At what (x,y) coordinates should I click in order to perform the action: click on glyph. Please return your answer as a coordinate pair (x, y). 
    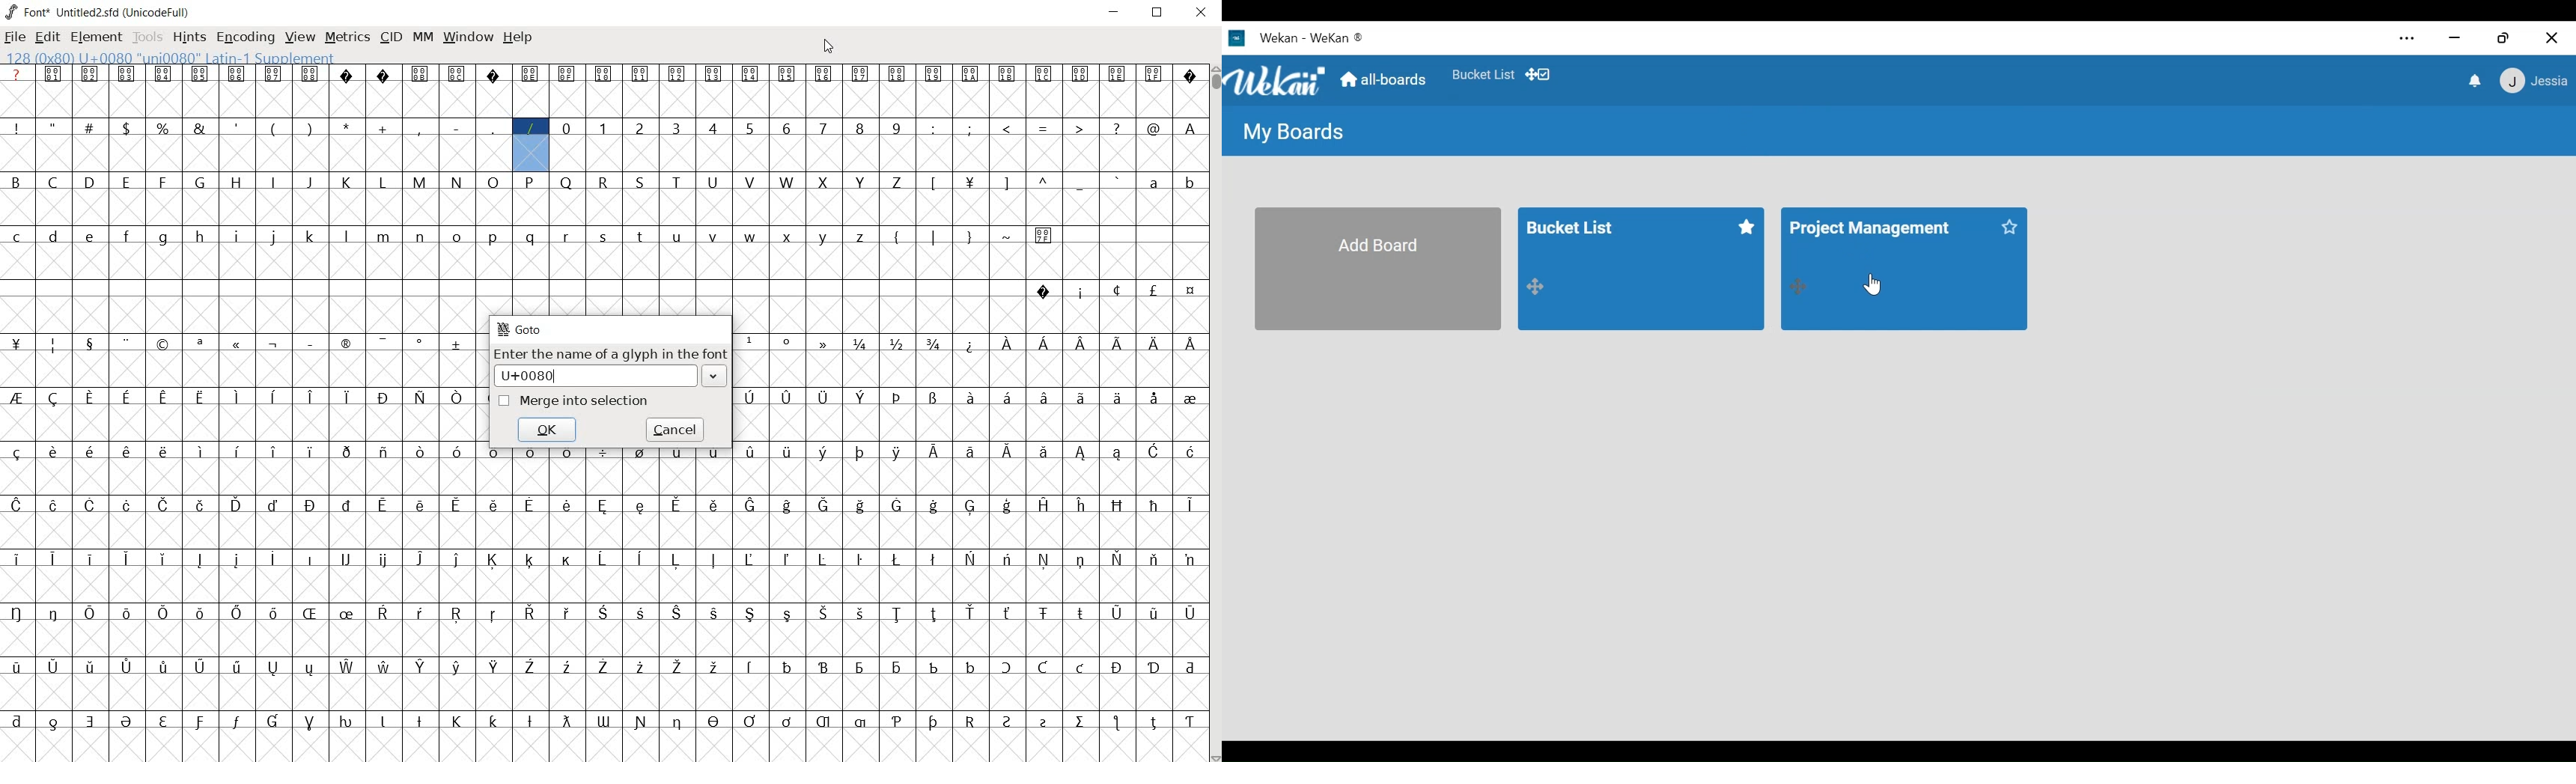
    Looking at the image, I should click on (89, 127).